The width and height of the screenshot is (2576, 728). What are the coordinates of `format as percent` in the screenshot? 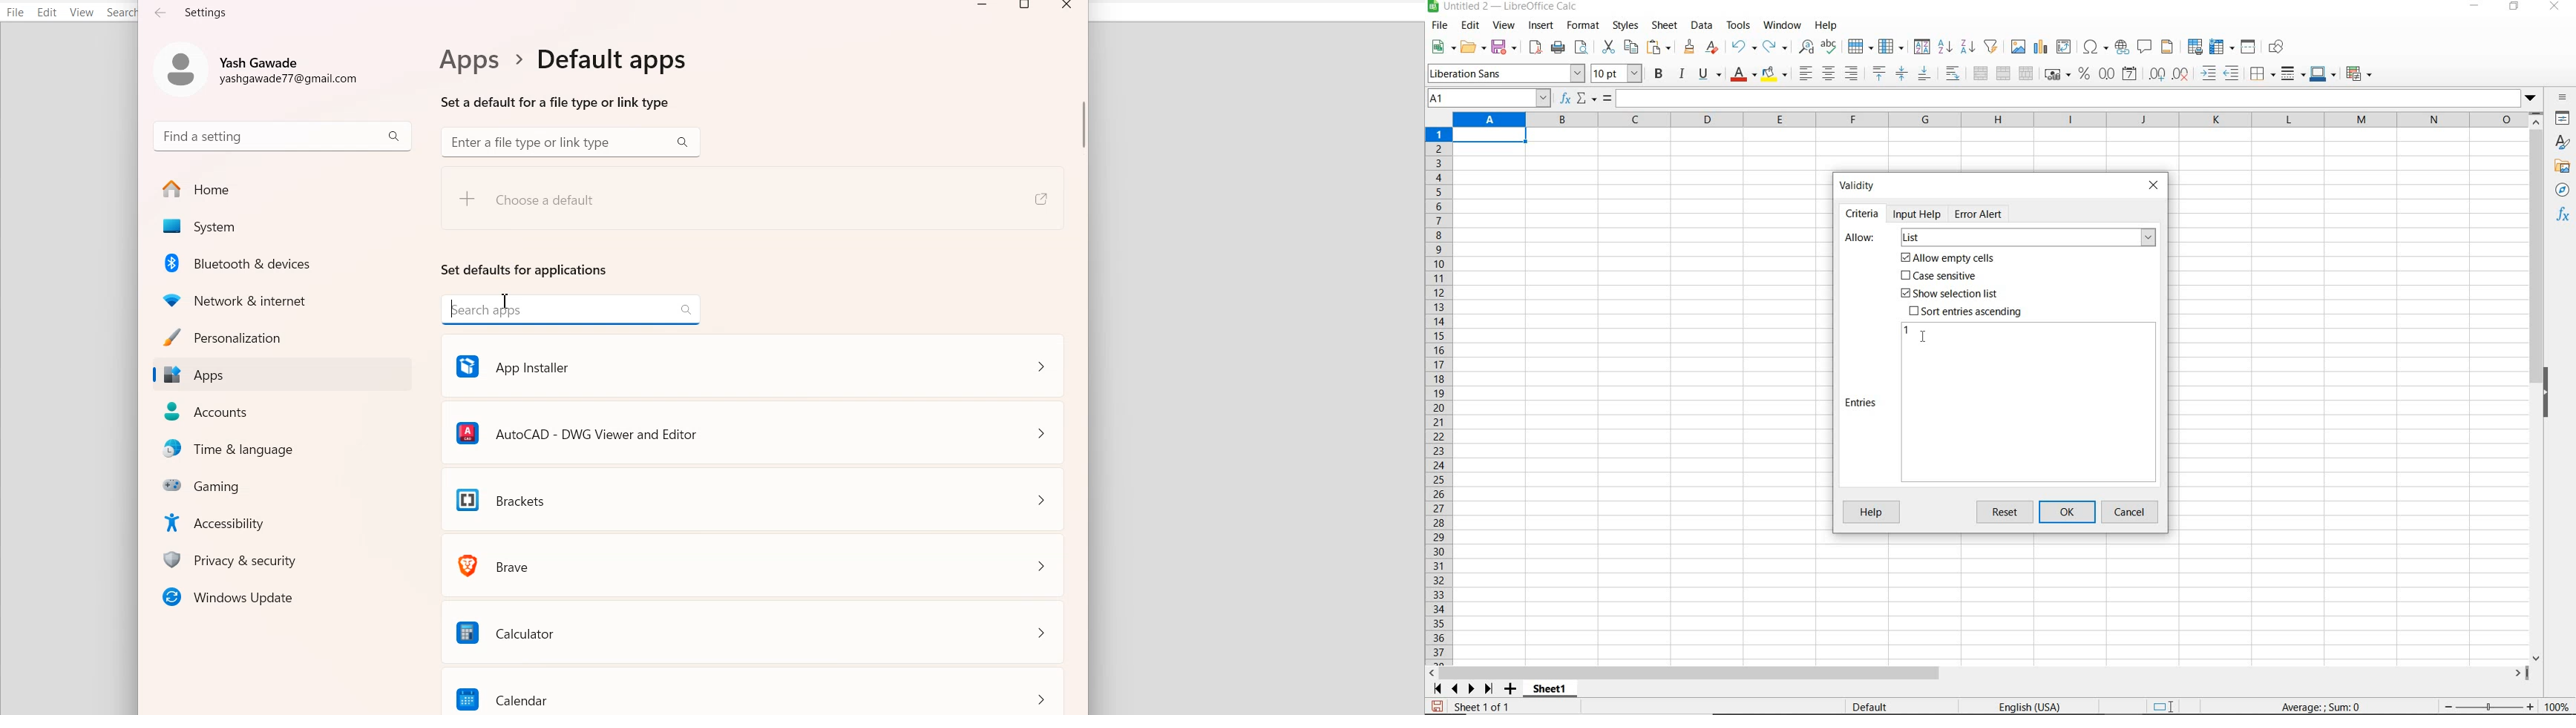 It's located at (2084, 74).